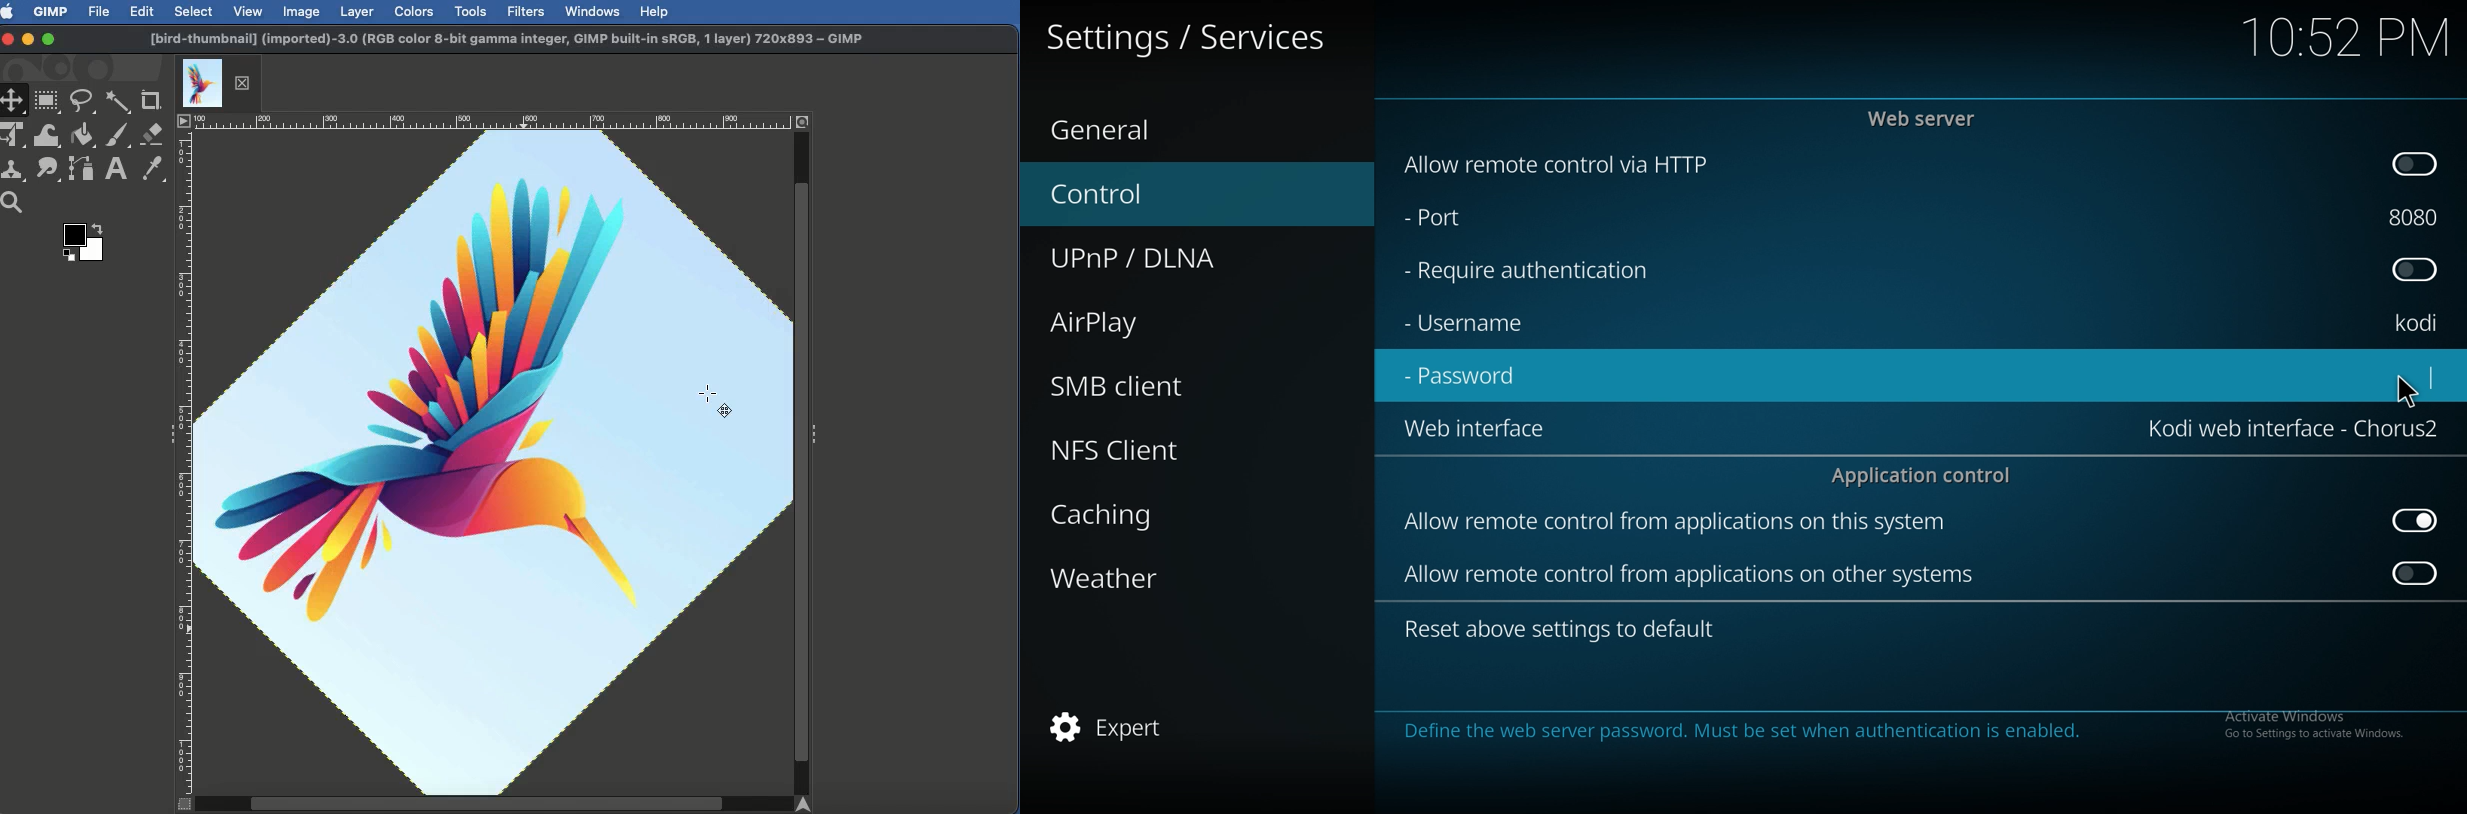 The height and width of the screenshot is (840, 2492). I want to click on View, so click(249, 10).